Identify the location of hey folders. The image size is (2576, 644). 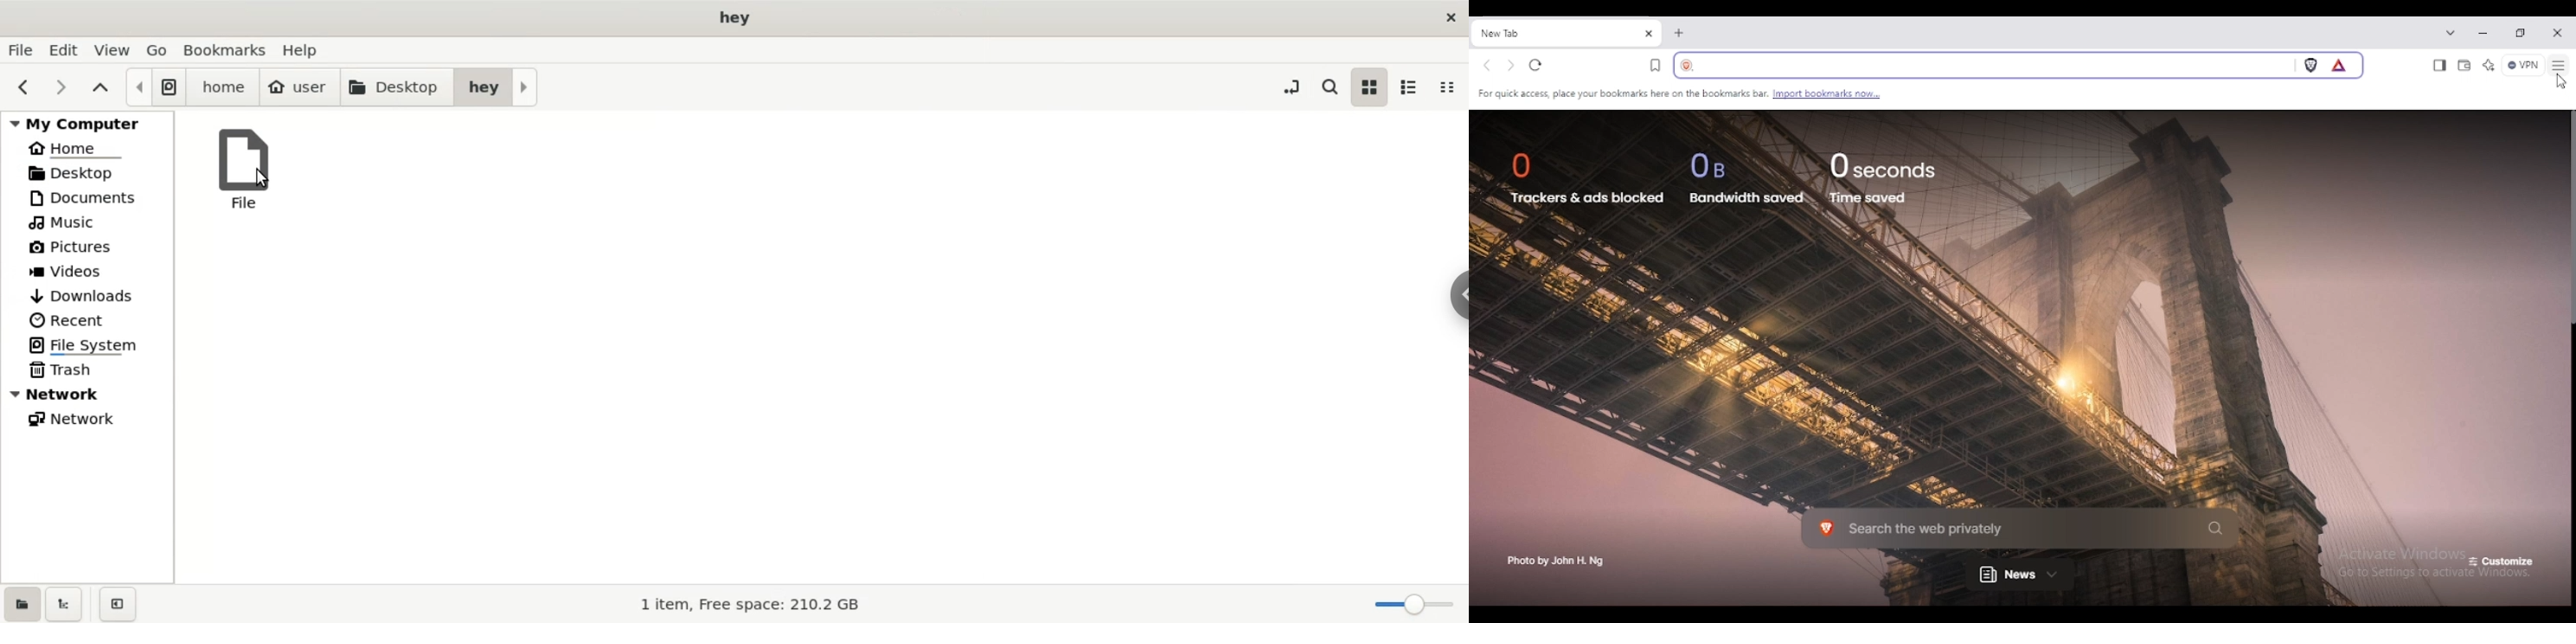
(497, 86).